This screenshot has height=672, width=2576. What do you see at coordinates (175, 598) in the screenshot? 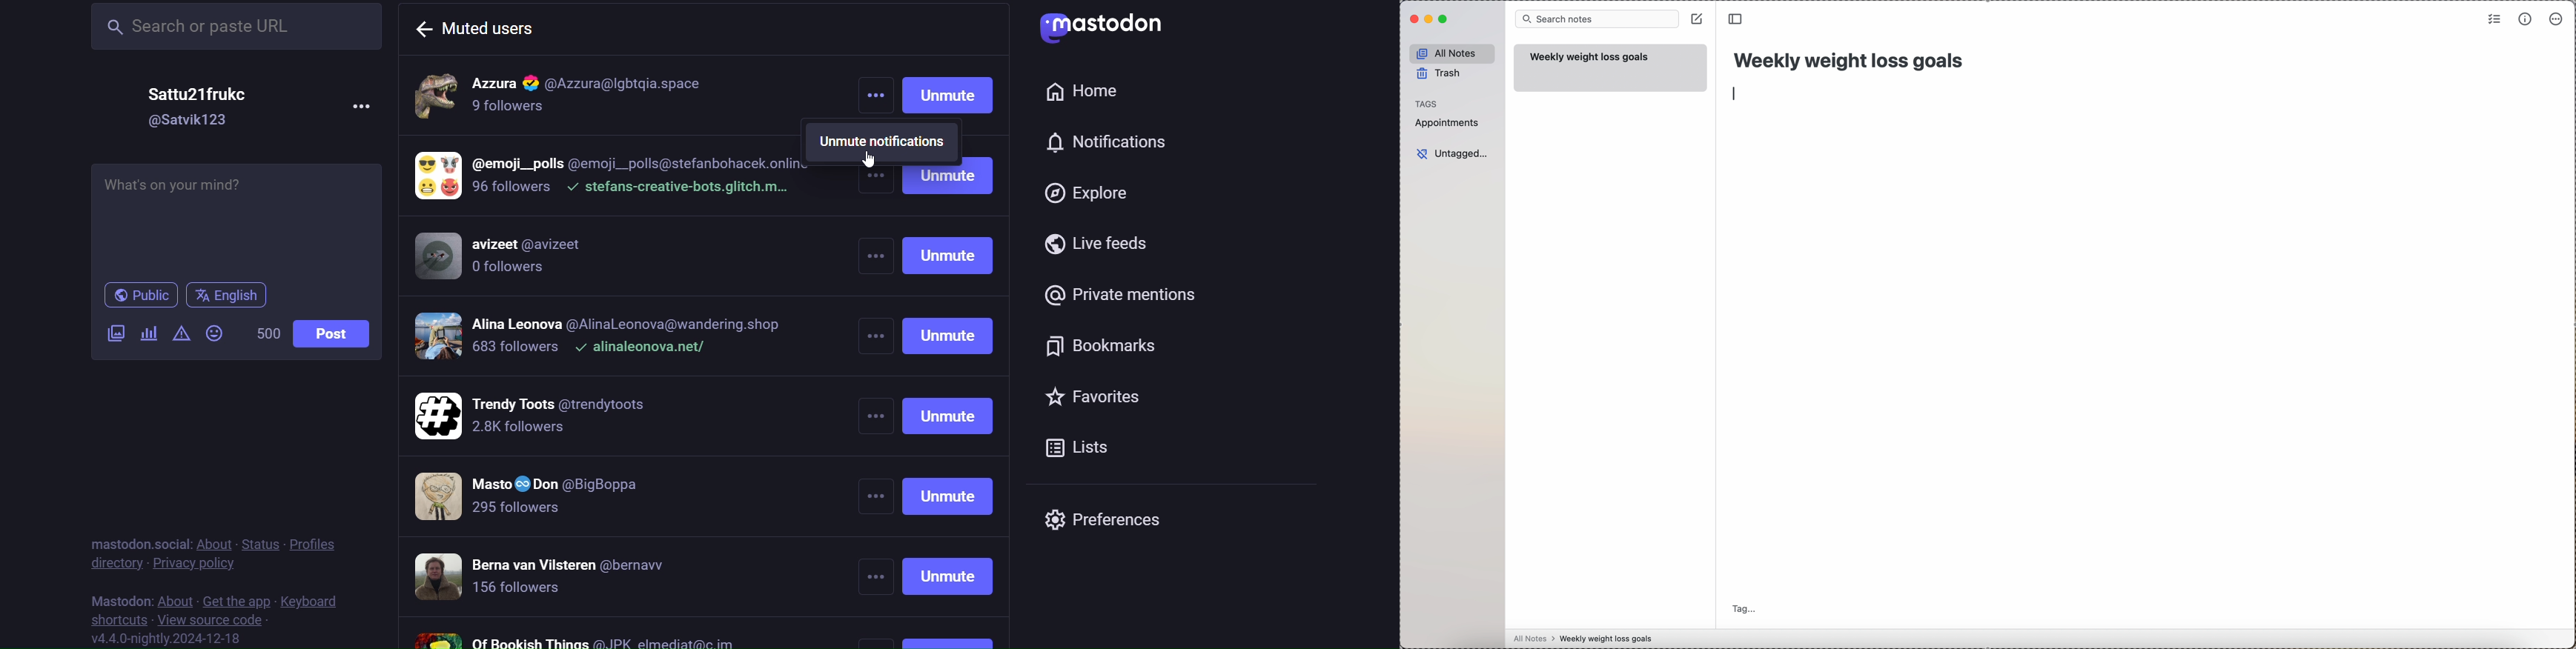
I see `about` at bounding box center [175, 598].